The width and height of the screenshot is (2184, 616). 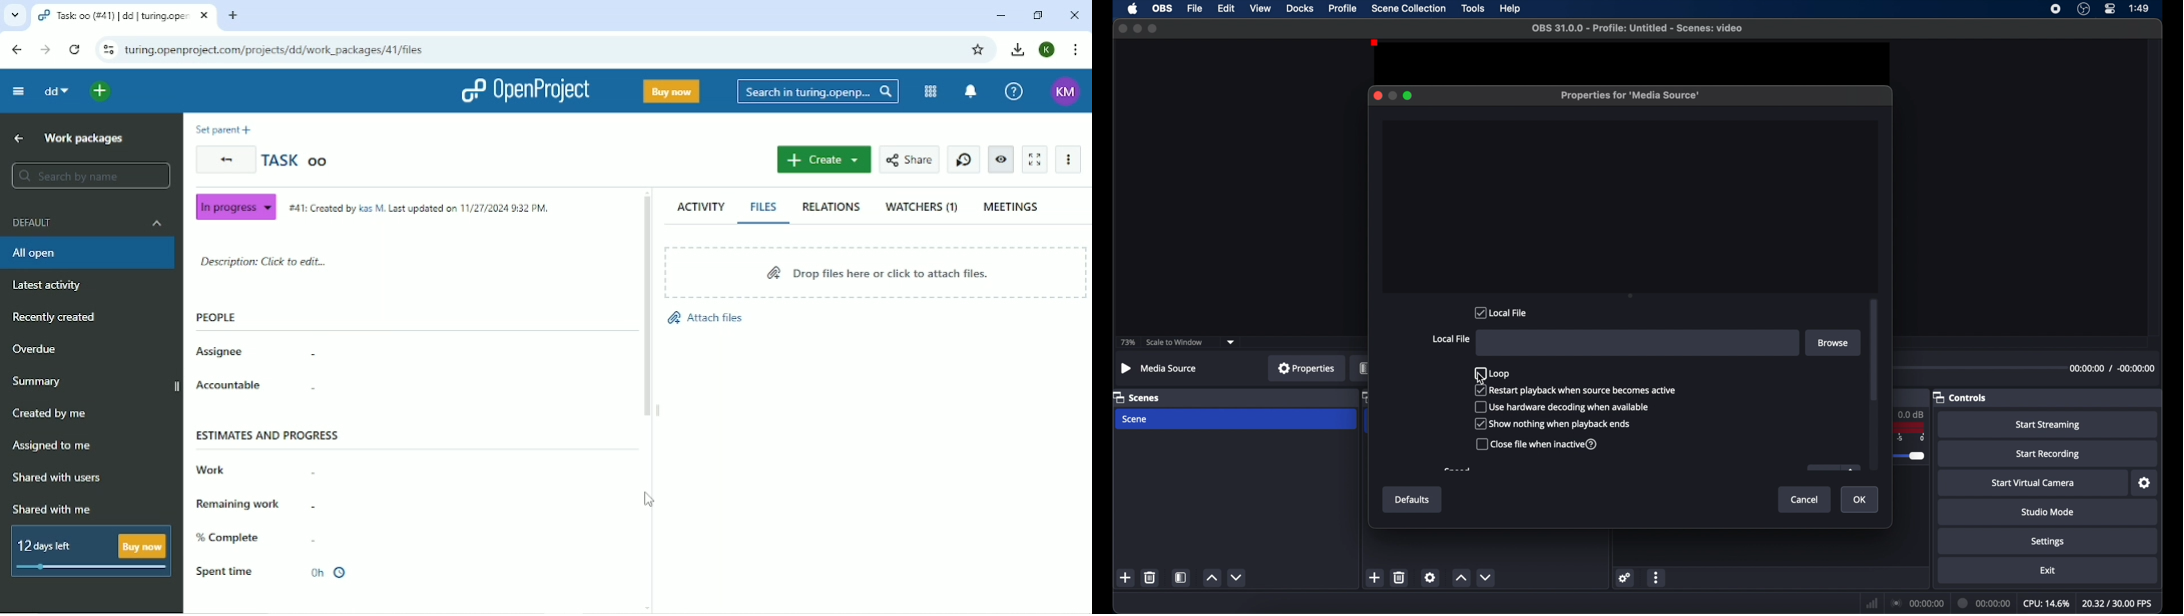 What do you see at coordinates (1874, 351) in the screenshot?
I see `scroll box` at bounding box center [1874, 351].